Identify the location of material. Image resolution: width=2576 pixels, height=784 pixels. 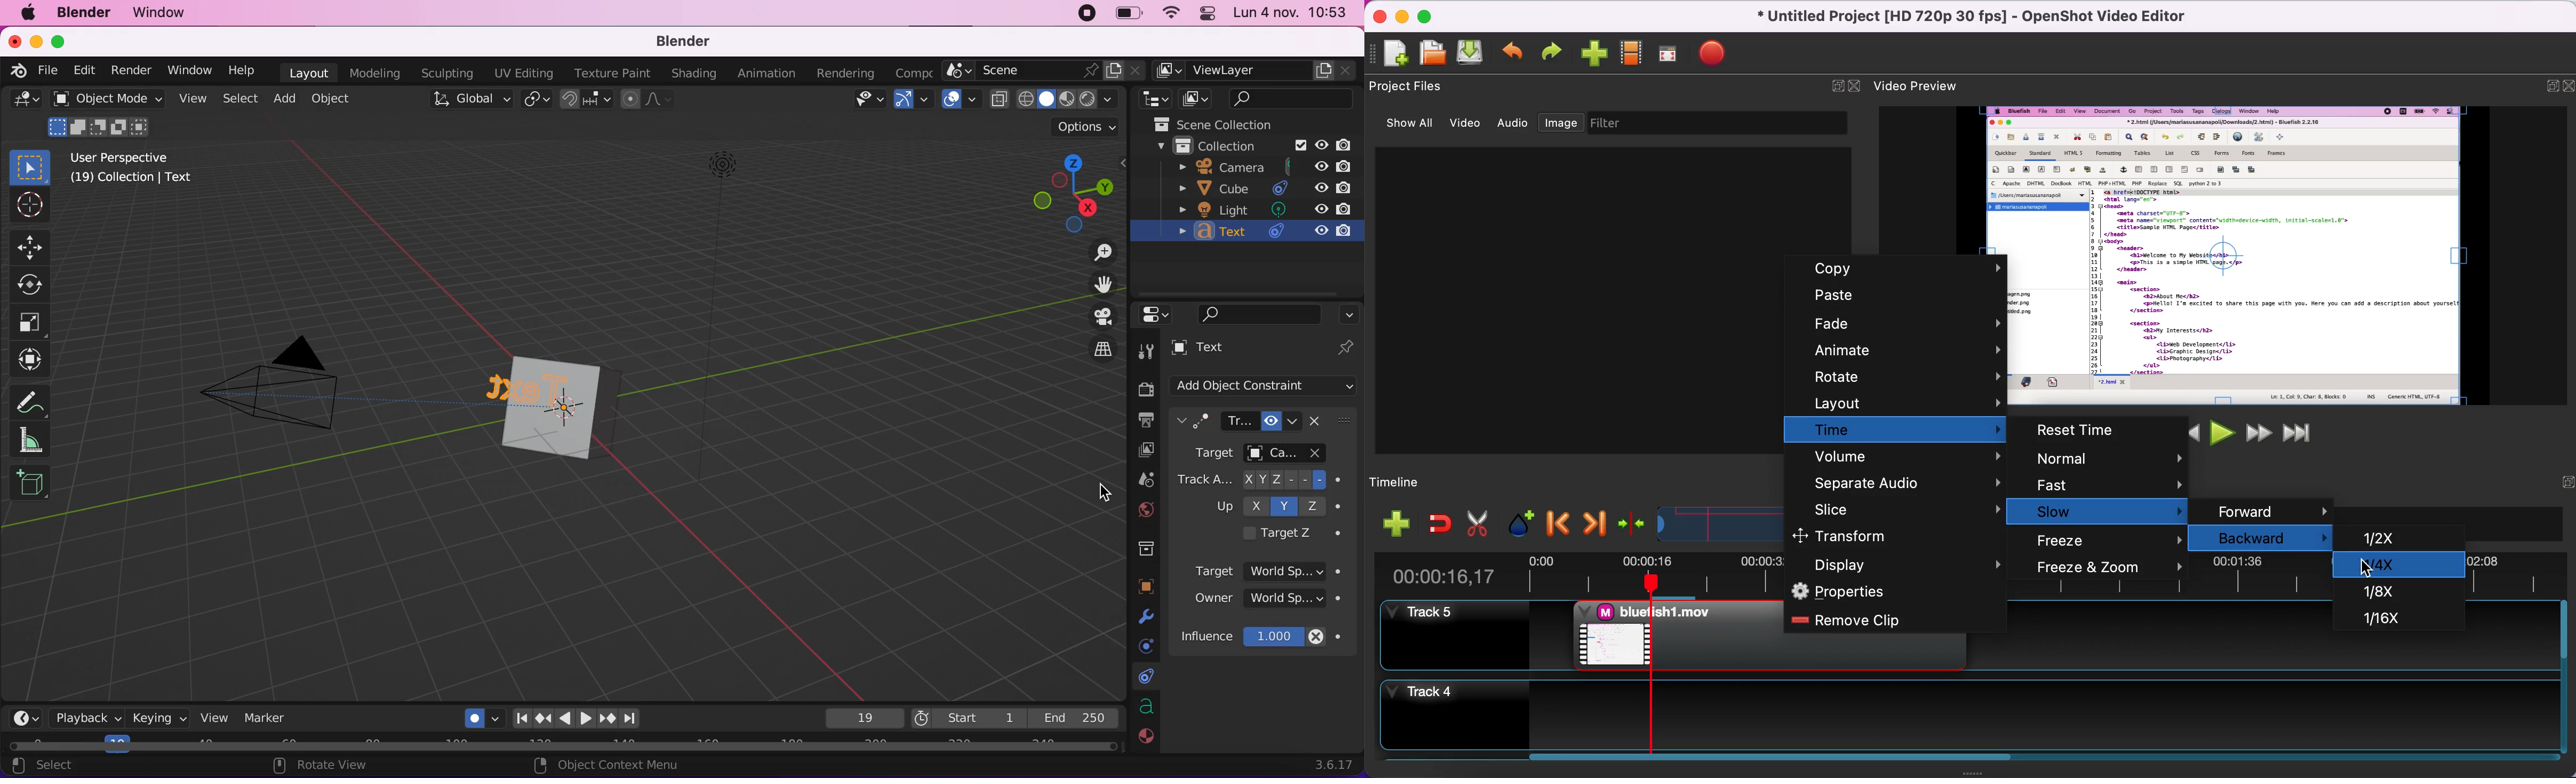
(1147, 738).